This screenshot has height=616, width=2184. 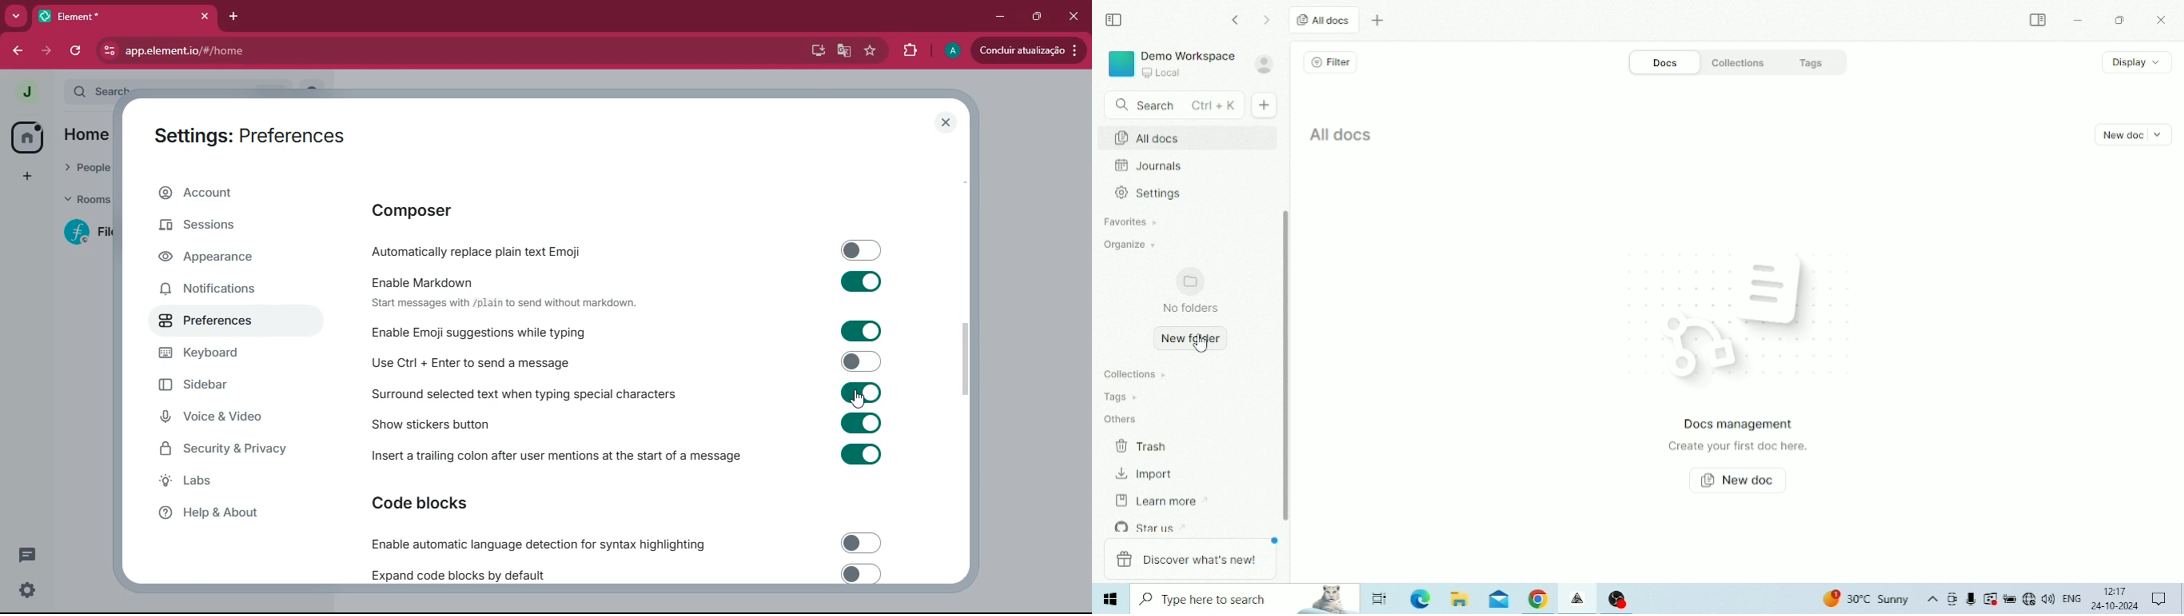 What do you see at coordinates (874, 53) in the screenshot?
I see `favourite` at bounding box center [874, 53].